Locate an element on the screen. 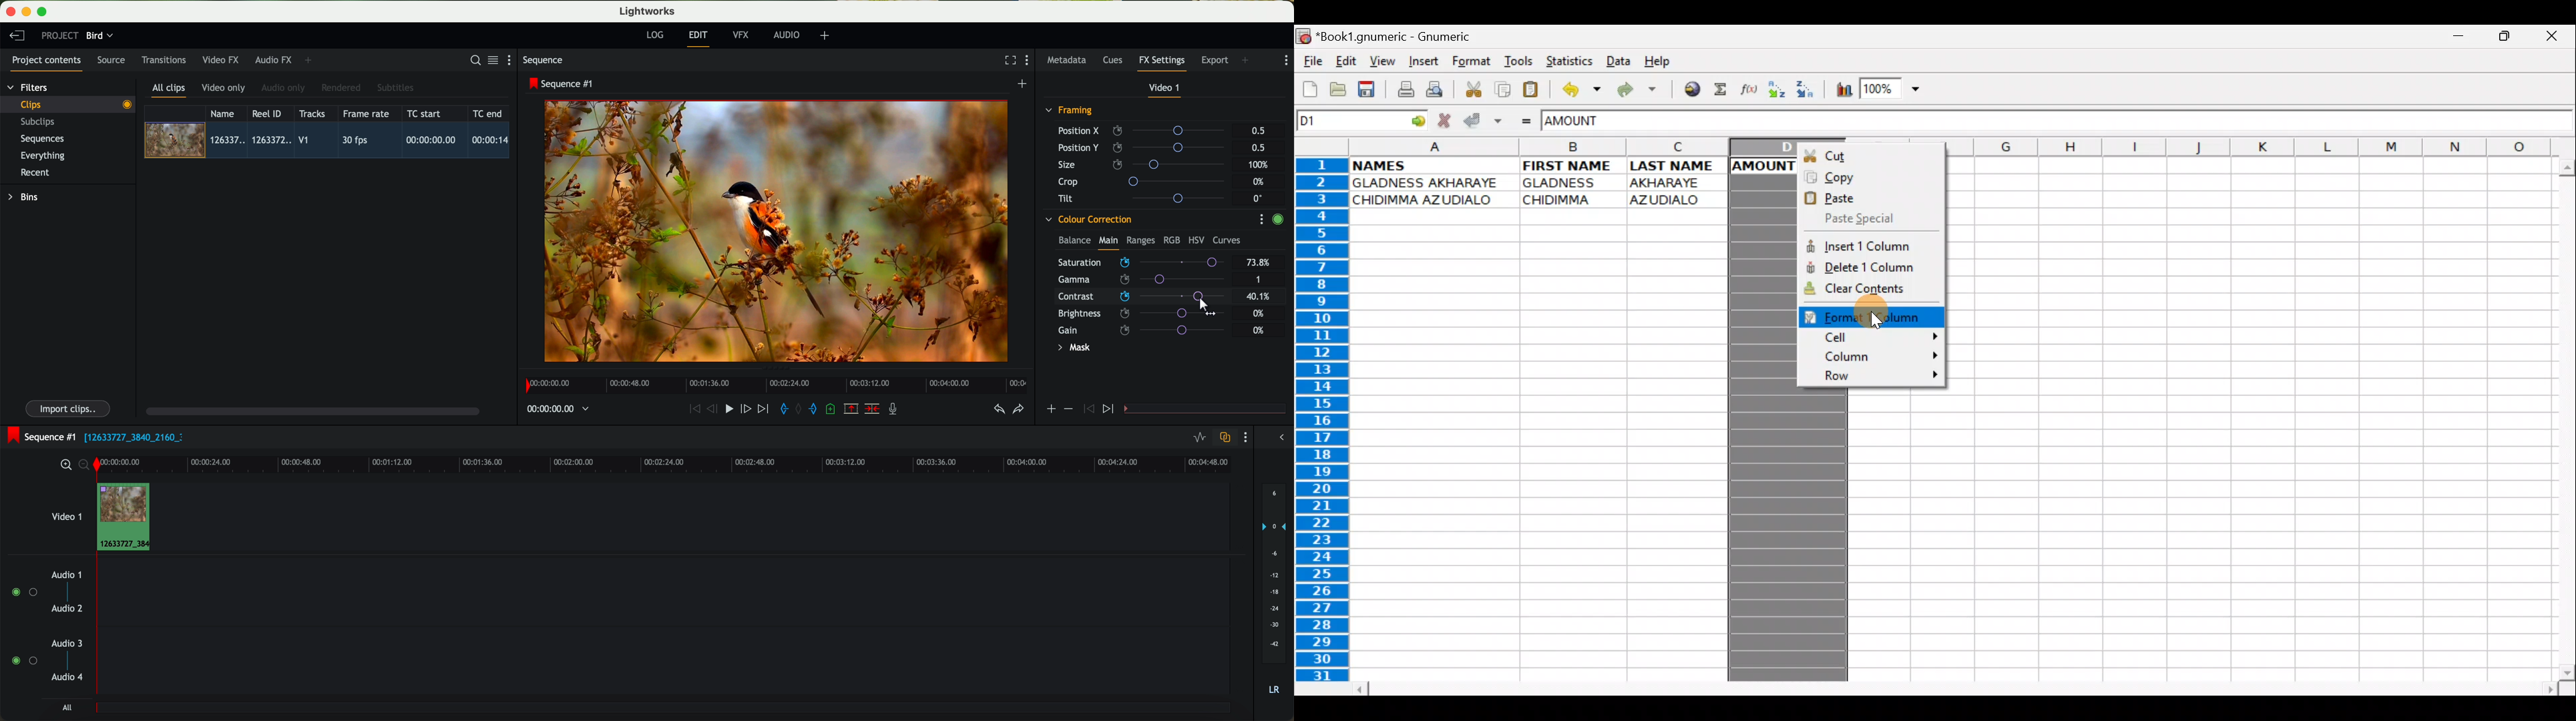 The image size is (2576, 728). sequence #1 is located at coordinates (39, 437).